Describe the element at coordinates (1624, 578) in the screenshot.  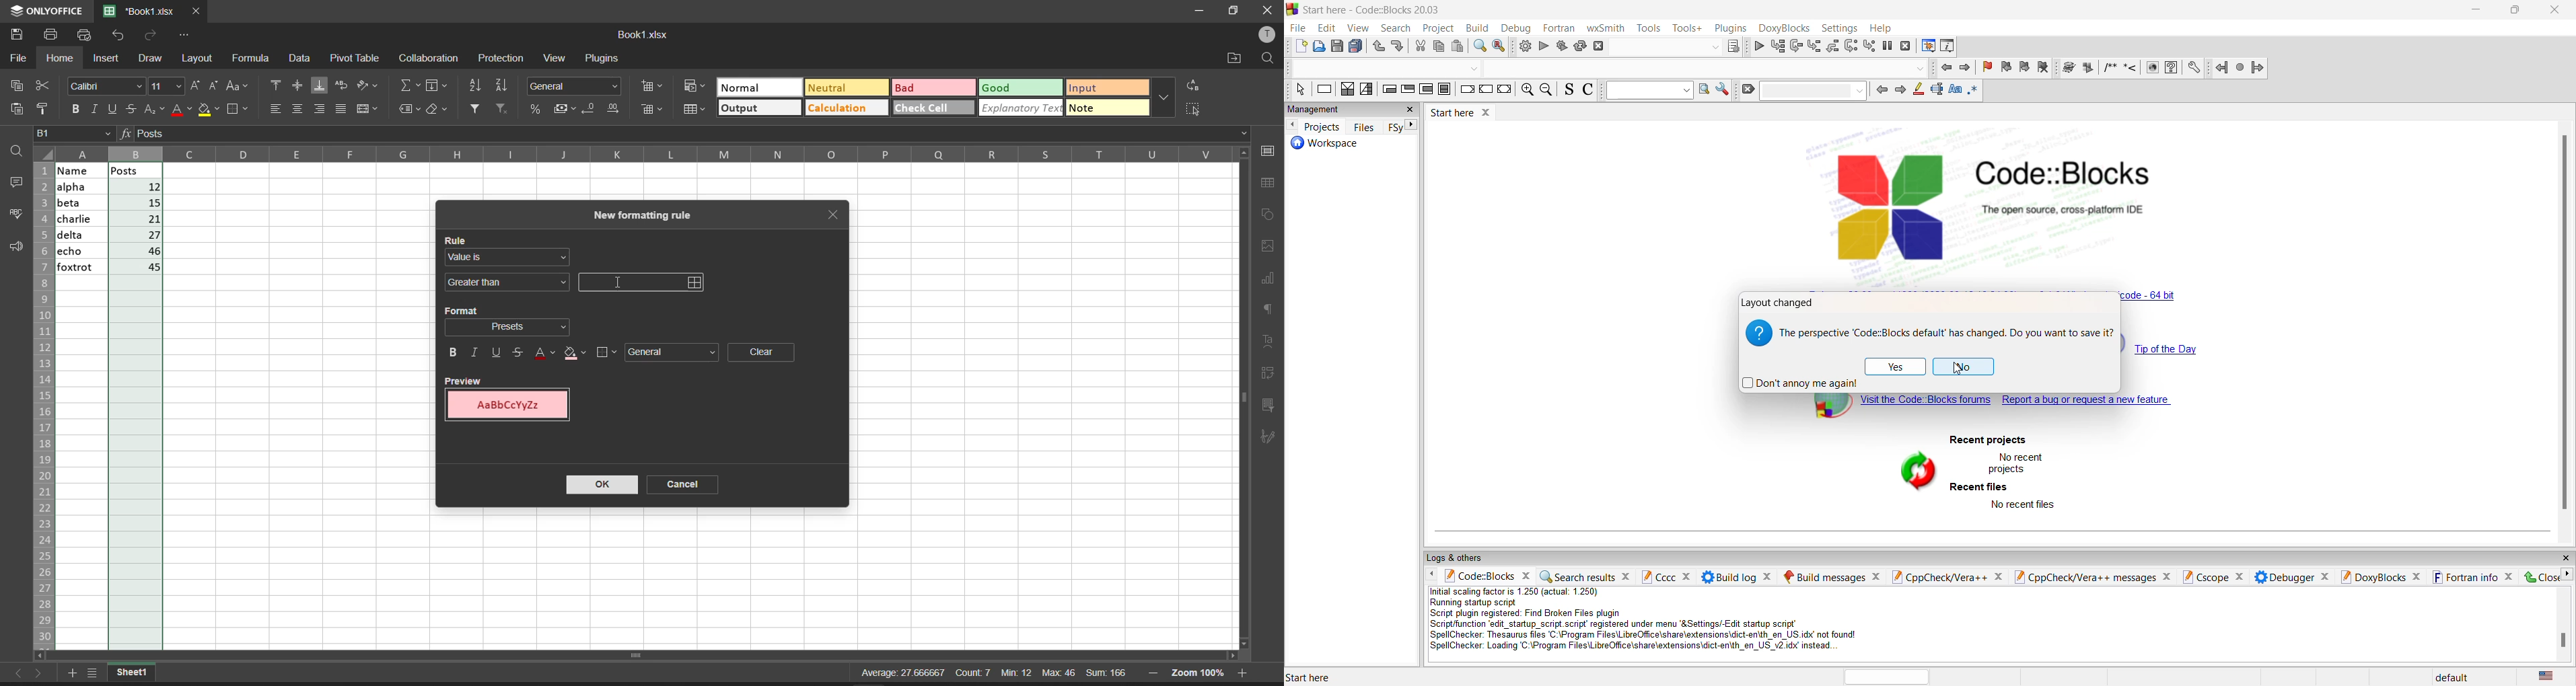
I see `close` at that location.